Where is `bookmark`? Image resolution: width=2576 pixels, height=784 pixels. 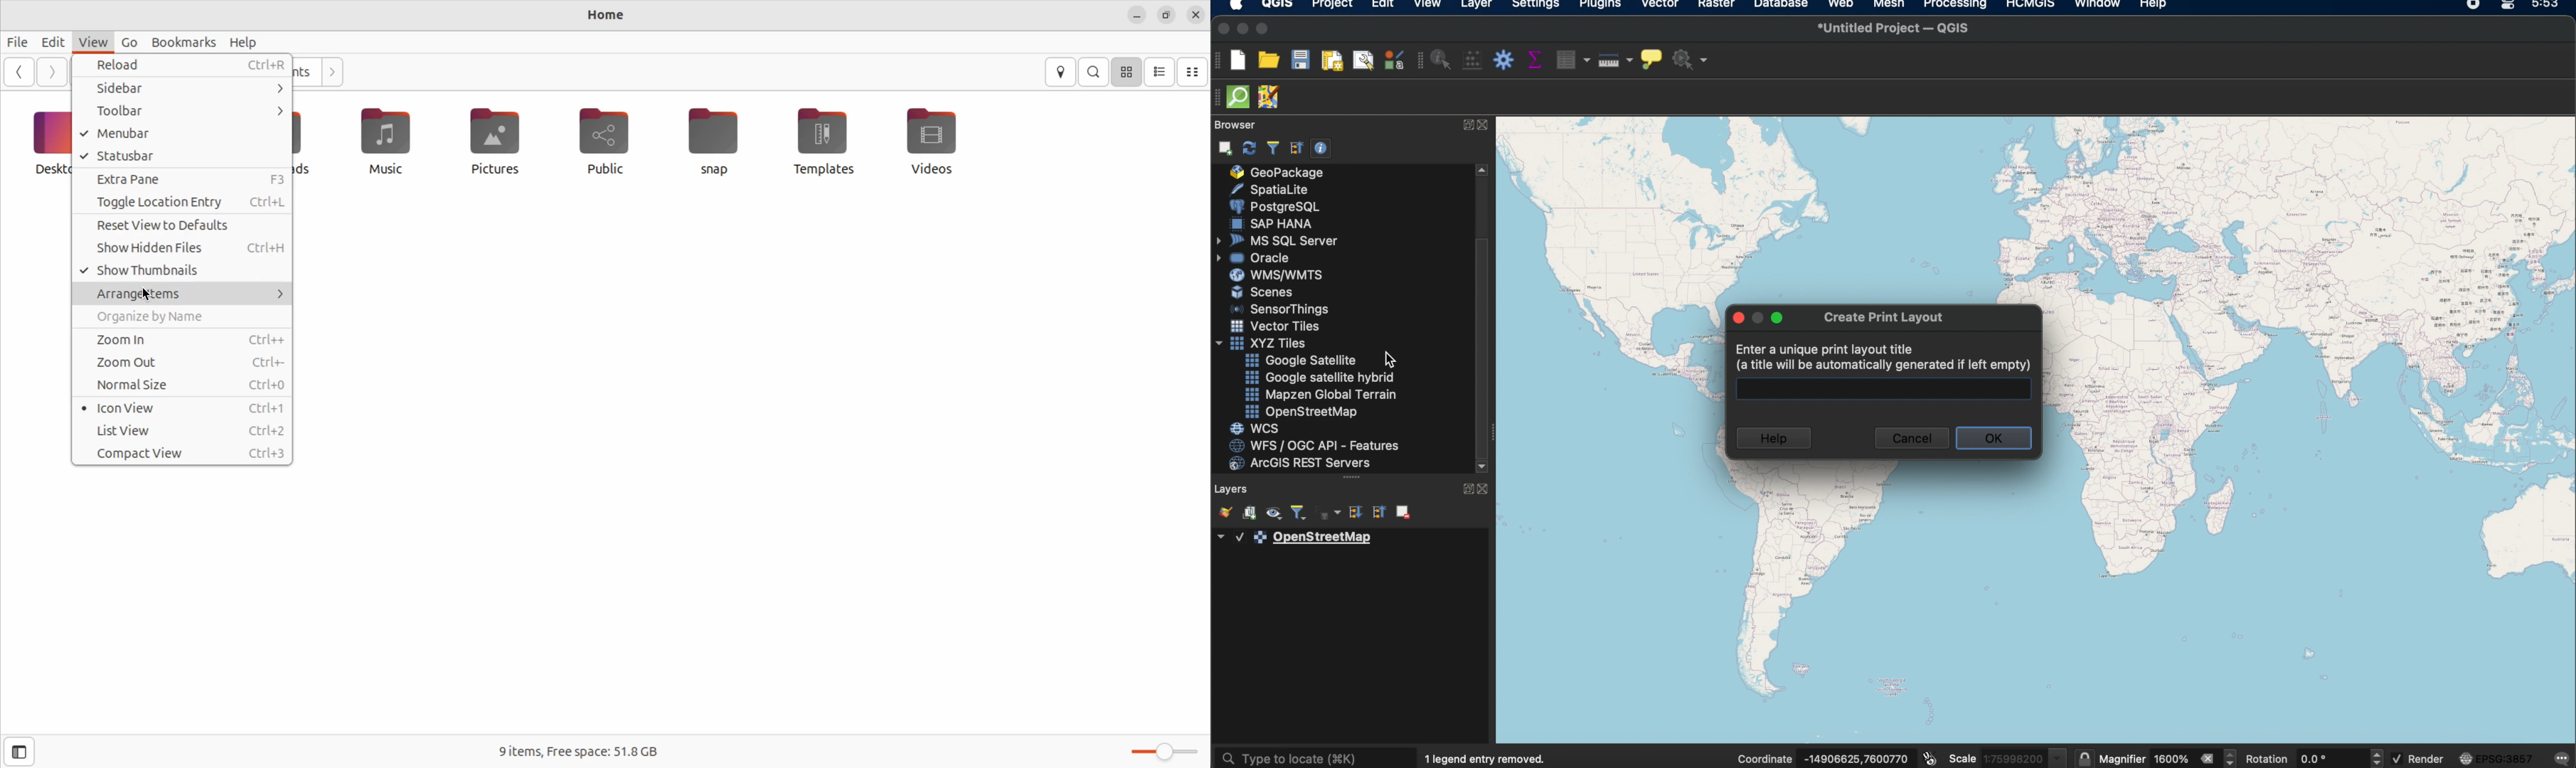
bookmark is located at coordinates (182, 41).